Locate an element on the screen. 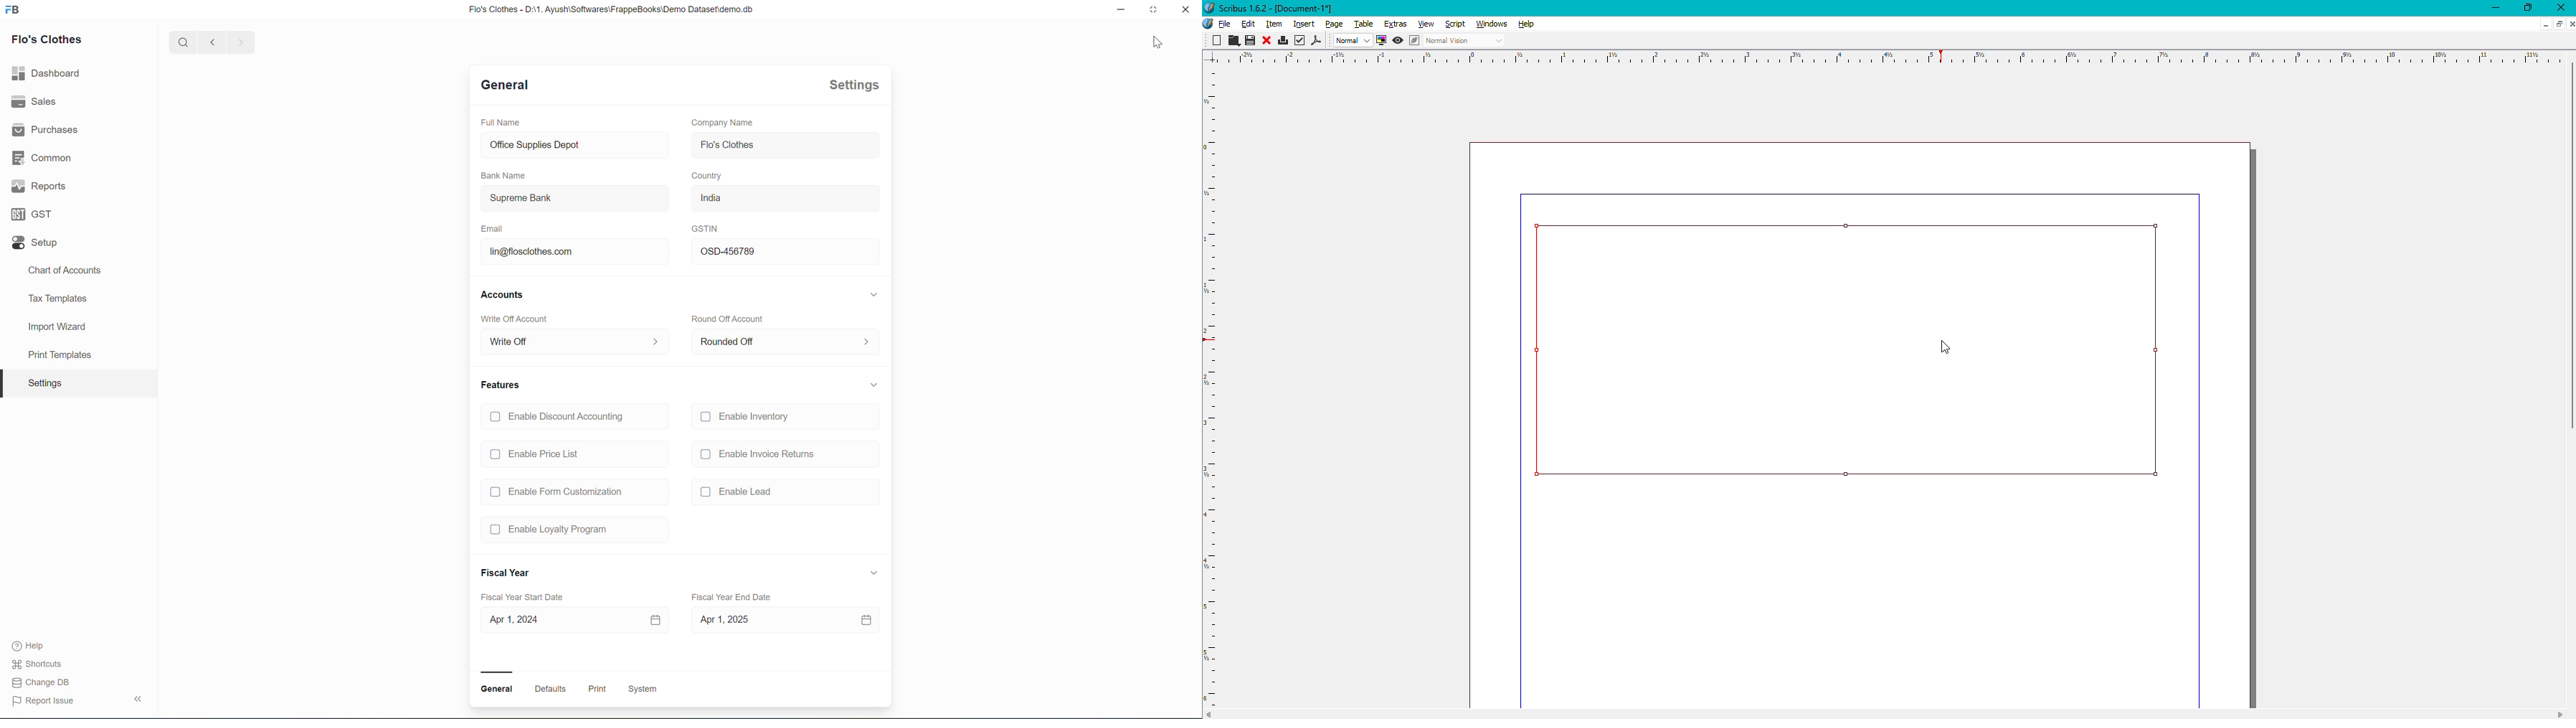 Image resolution: width=2576 pixels, height=728 pixels. close is located at coordinates (1185, 9).